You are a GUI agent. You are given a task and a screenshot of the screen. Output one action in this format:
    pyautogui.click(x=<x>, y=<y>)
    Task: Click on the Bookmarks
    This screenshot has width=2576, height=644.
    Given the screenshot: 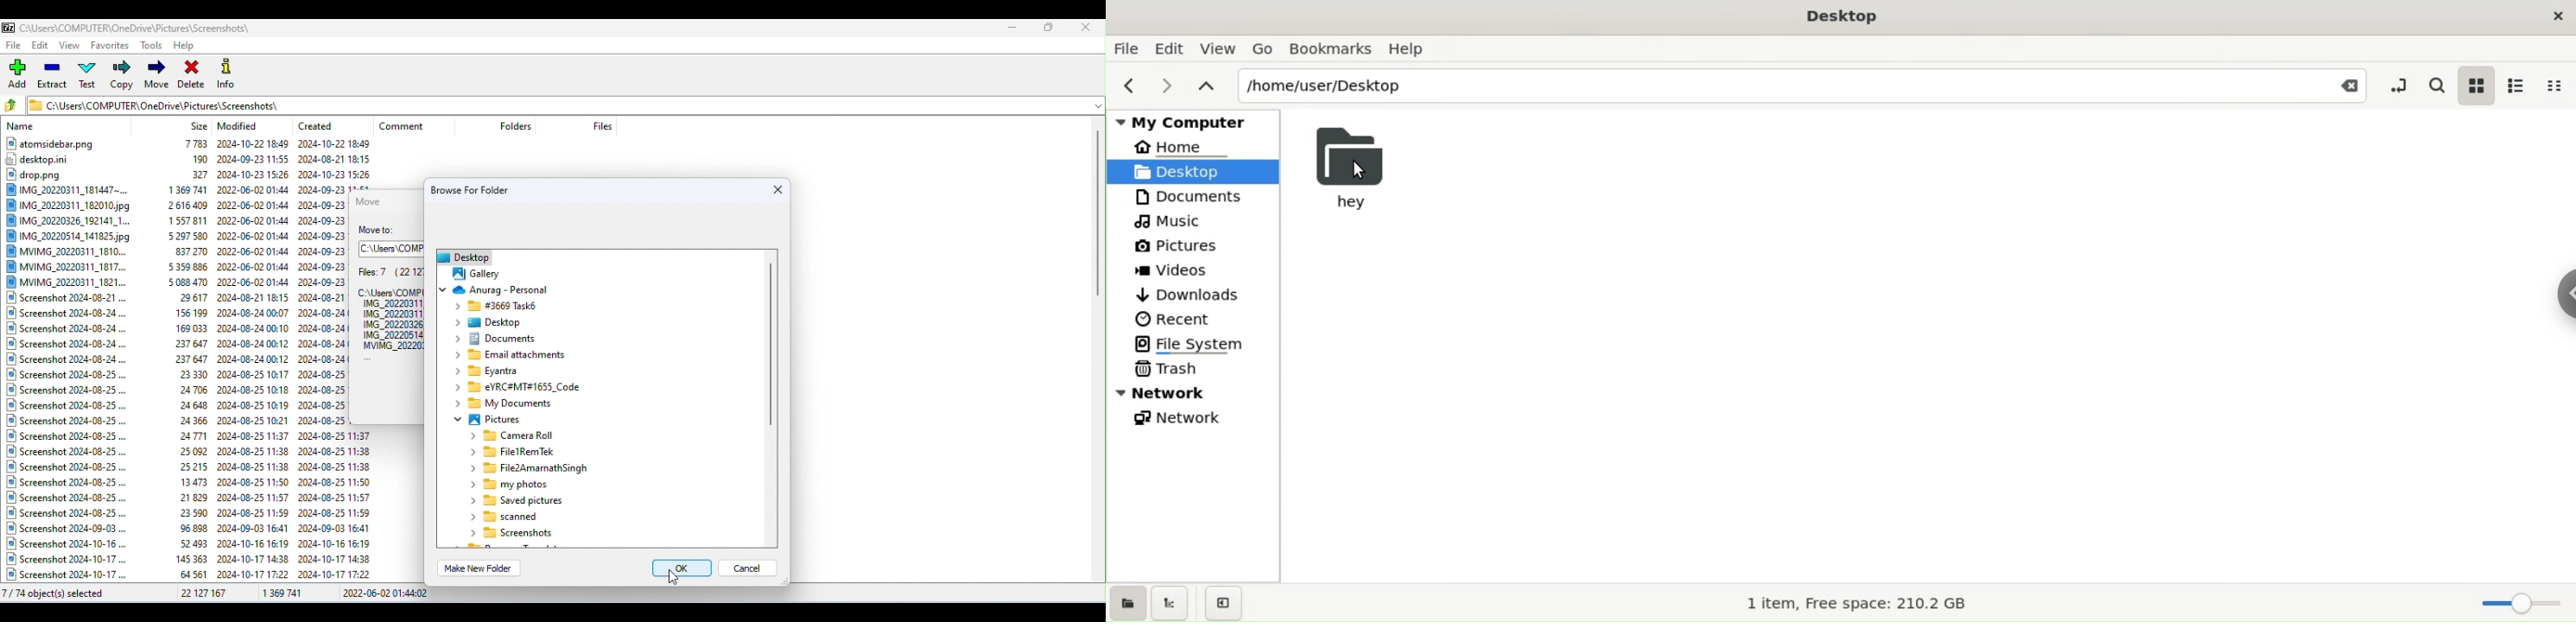 What is the action you would take?
    pyautogui.click(x=1330, y=49)
    